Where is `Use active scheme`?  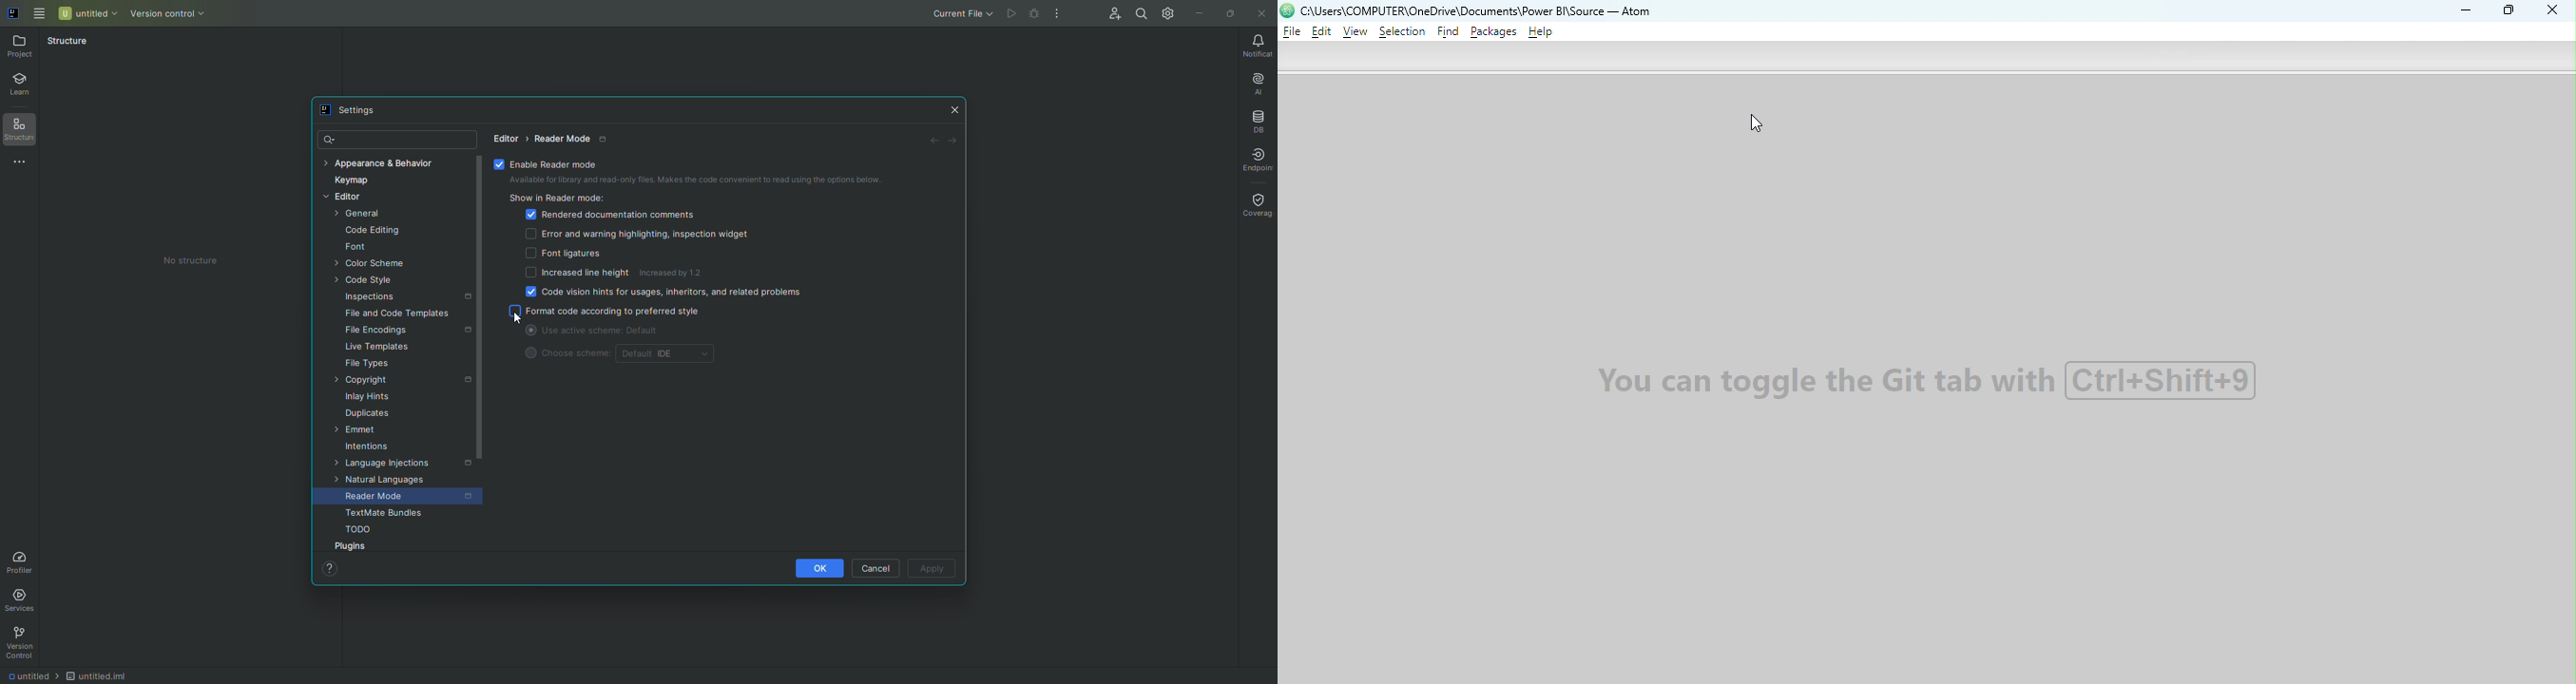
Use active scheme is located at coordinates (620, 332).